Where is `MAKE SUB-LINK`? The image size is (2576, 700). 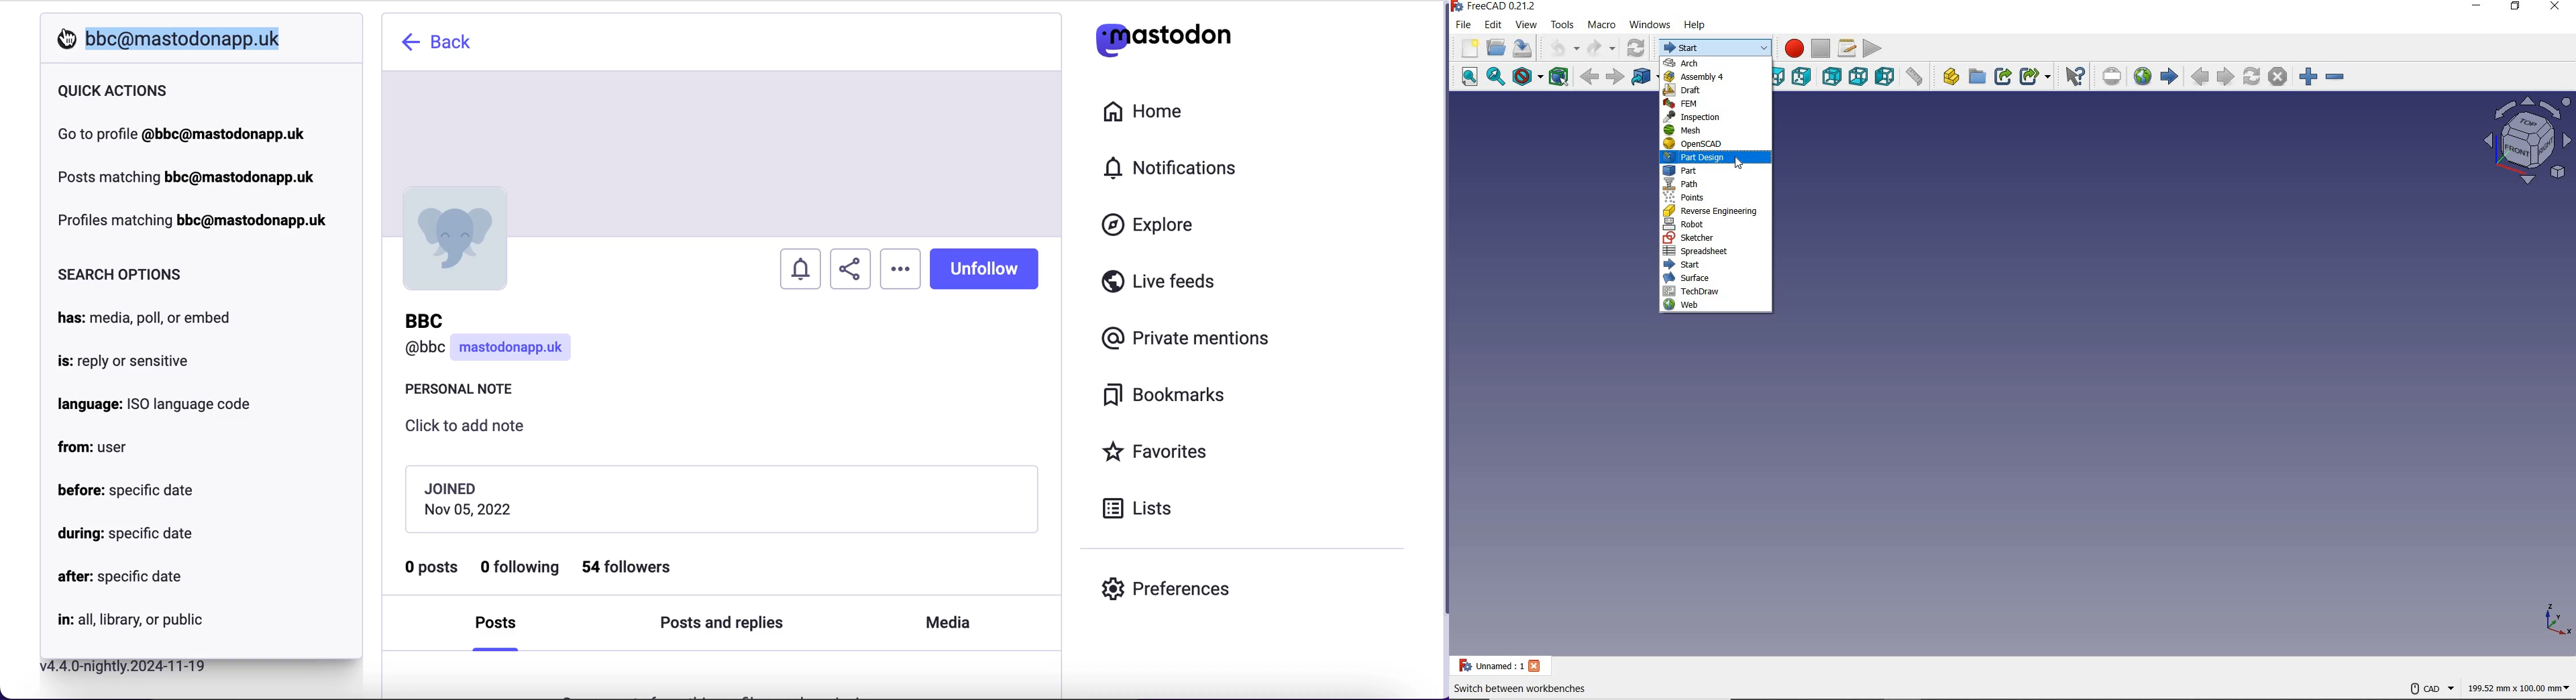 MAKE SUB-LINK is located at coordinates (2035, 76).